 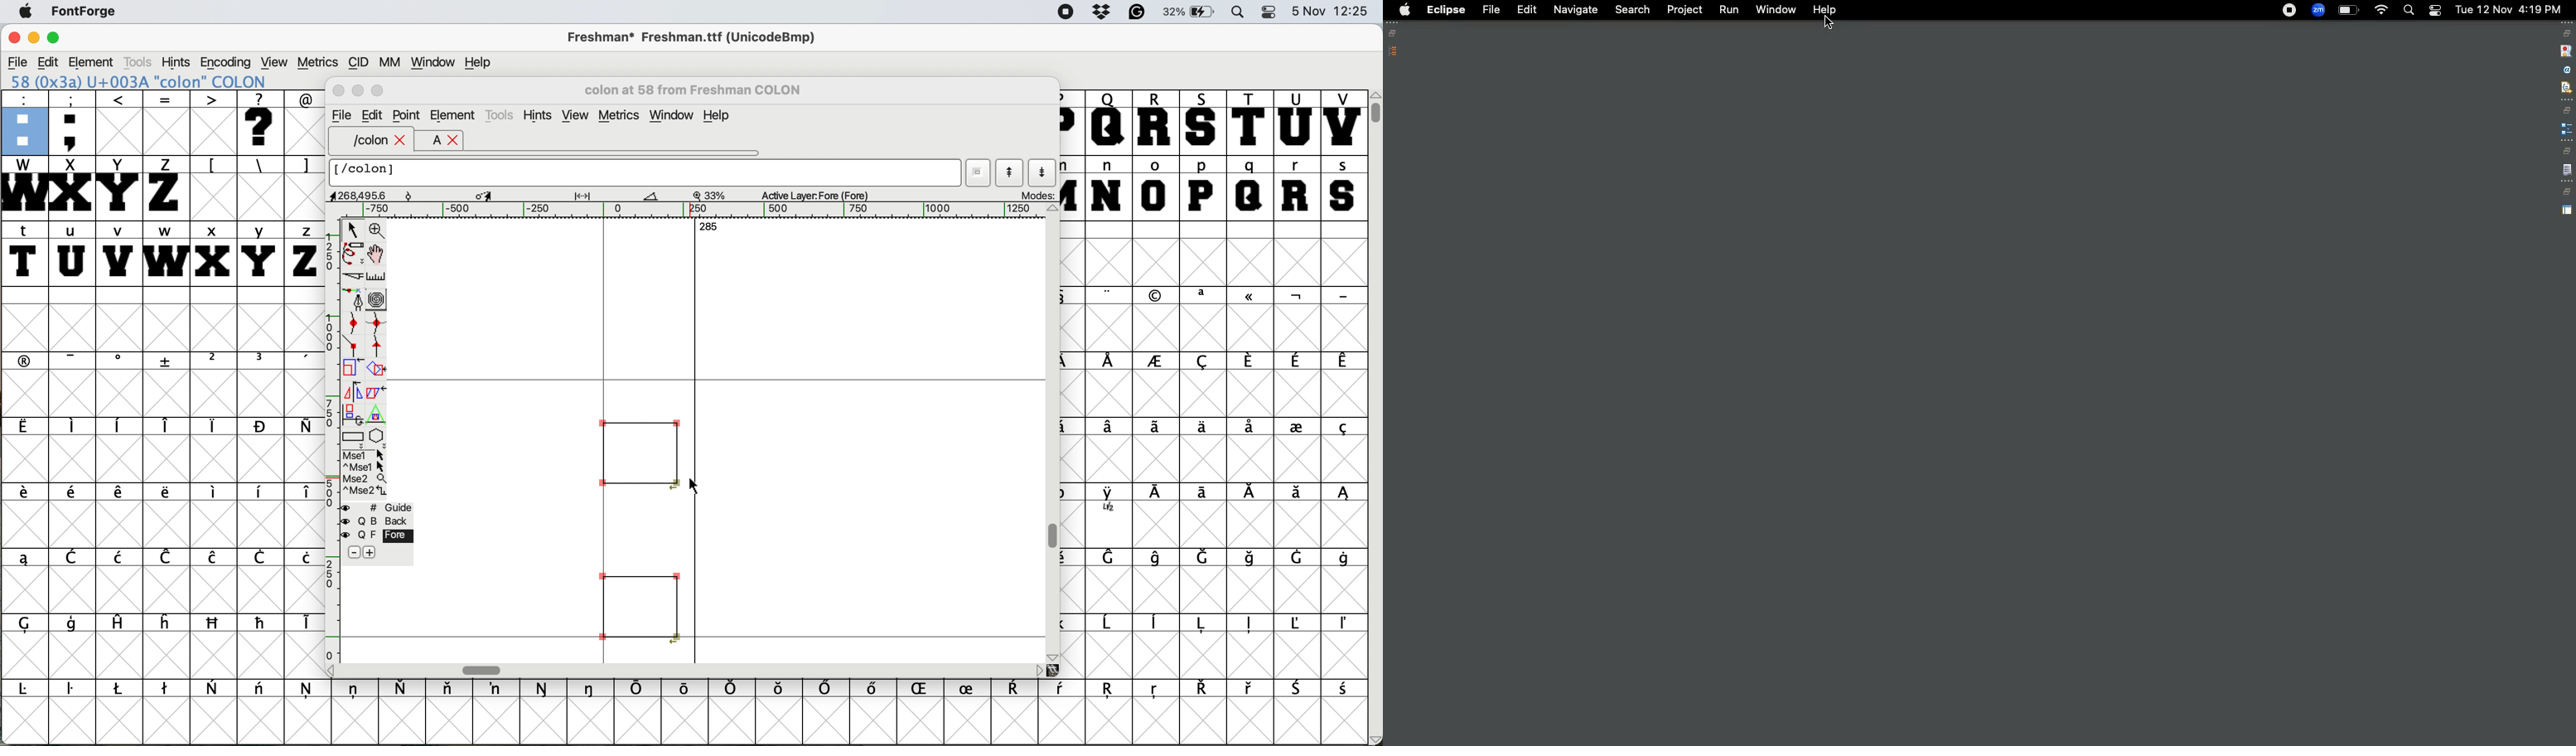 I want to click on file, so click(x=16, y=61).